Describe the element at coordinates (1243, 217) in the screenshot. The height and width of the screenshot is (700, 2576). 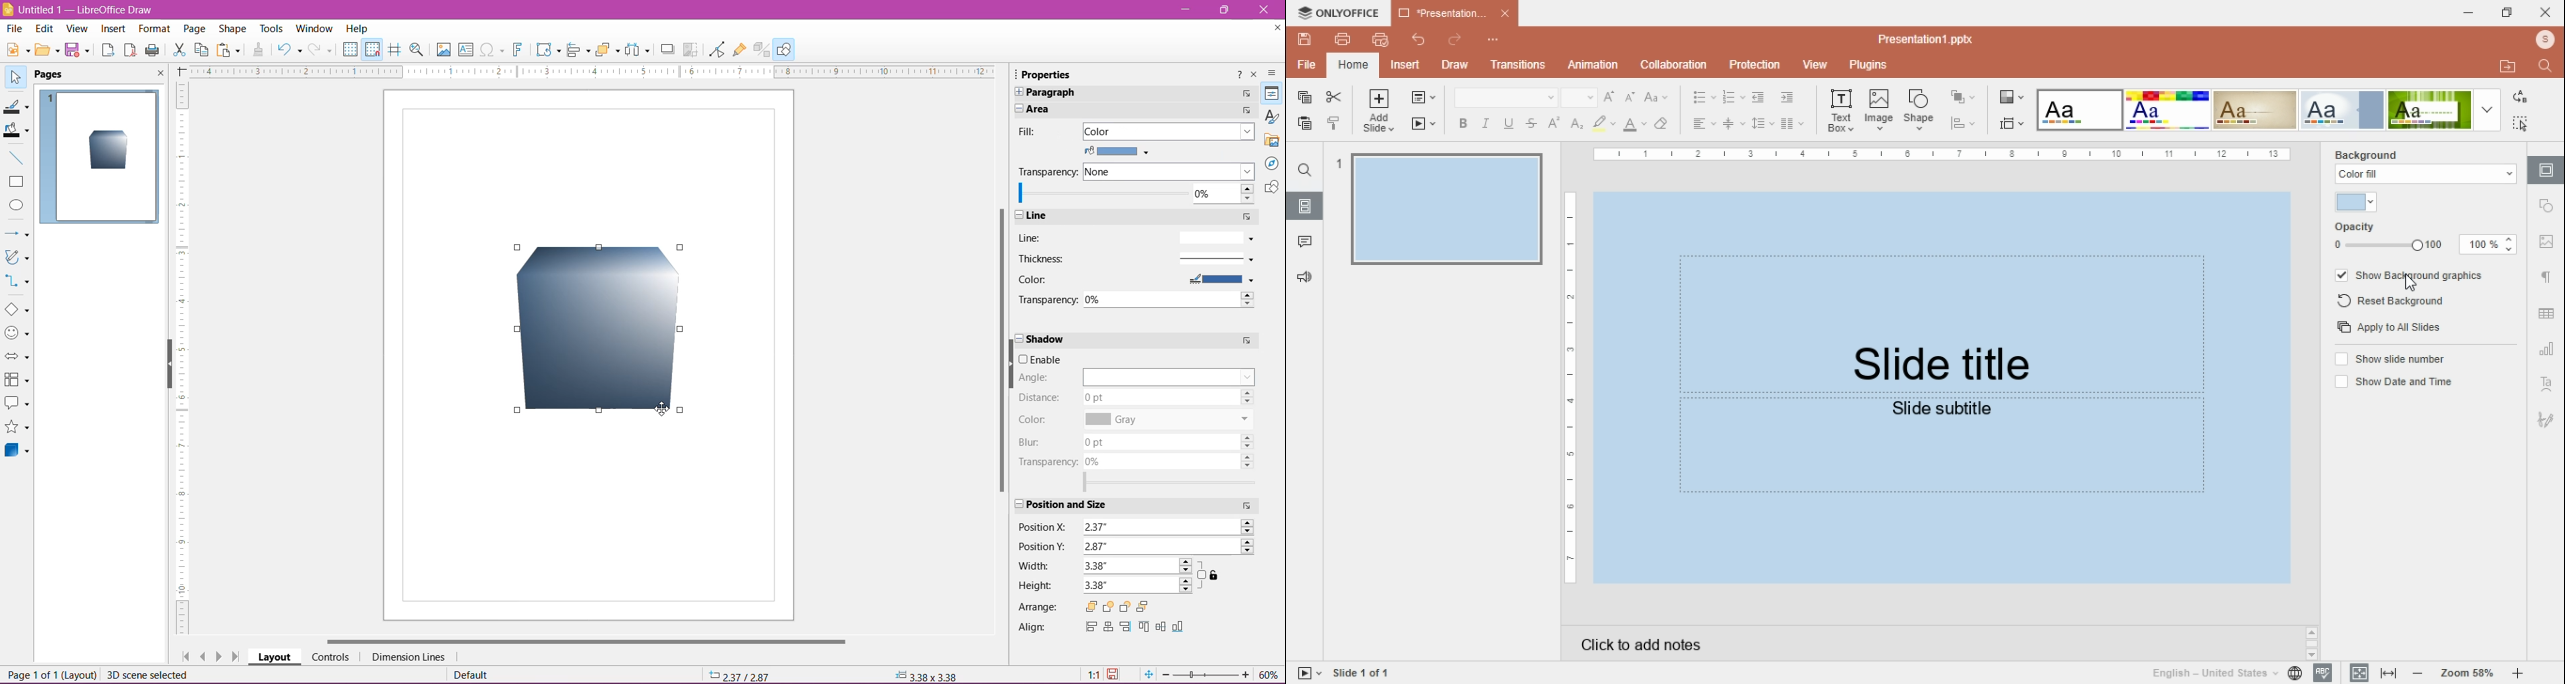
I see `More Options` at that location.